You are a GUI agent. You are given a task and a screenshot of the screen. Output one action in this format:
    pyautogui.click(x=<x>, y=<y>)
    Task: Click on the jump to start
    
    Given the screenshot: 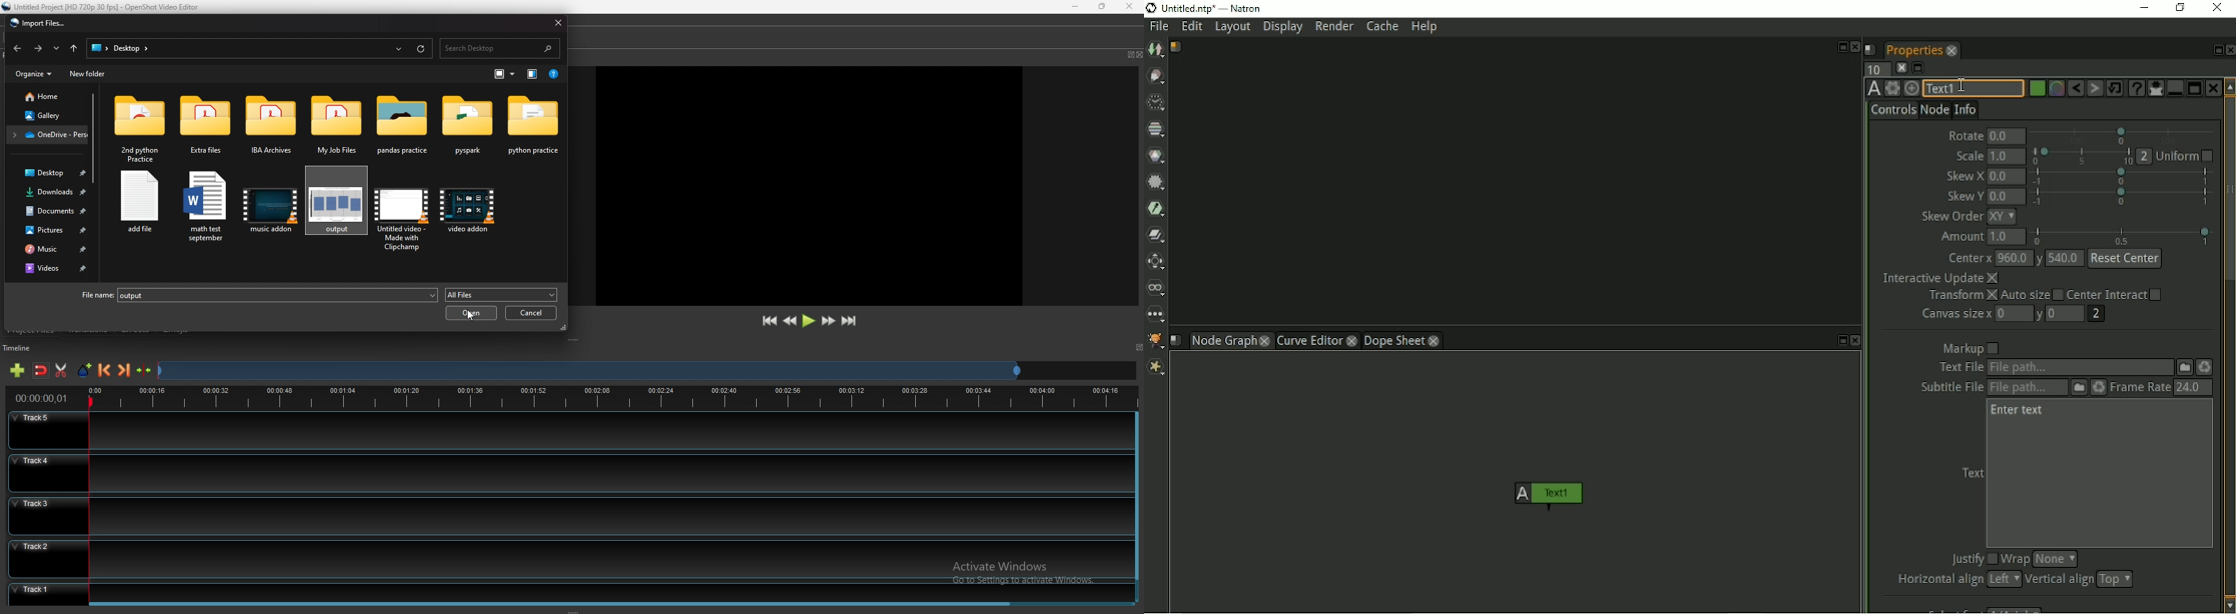 What is the action you would take?
    pyautogui.click(x=769, y=321)
    